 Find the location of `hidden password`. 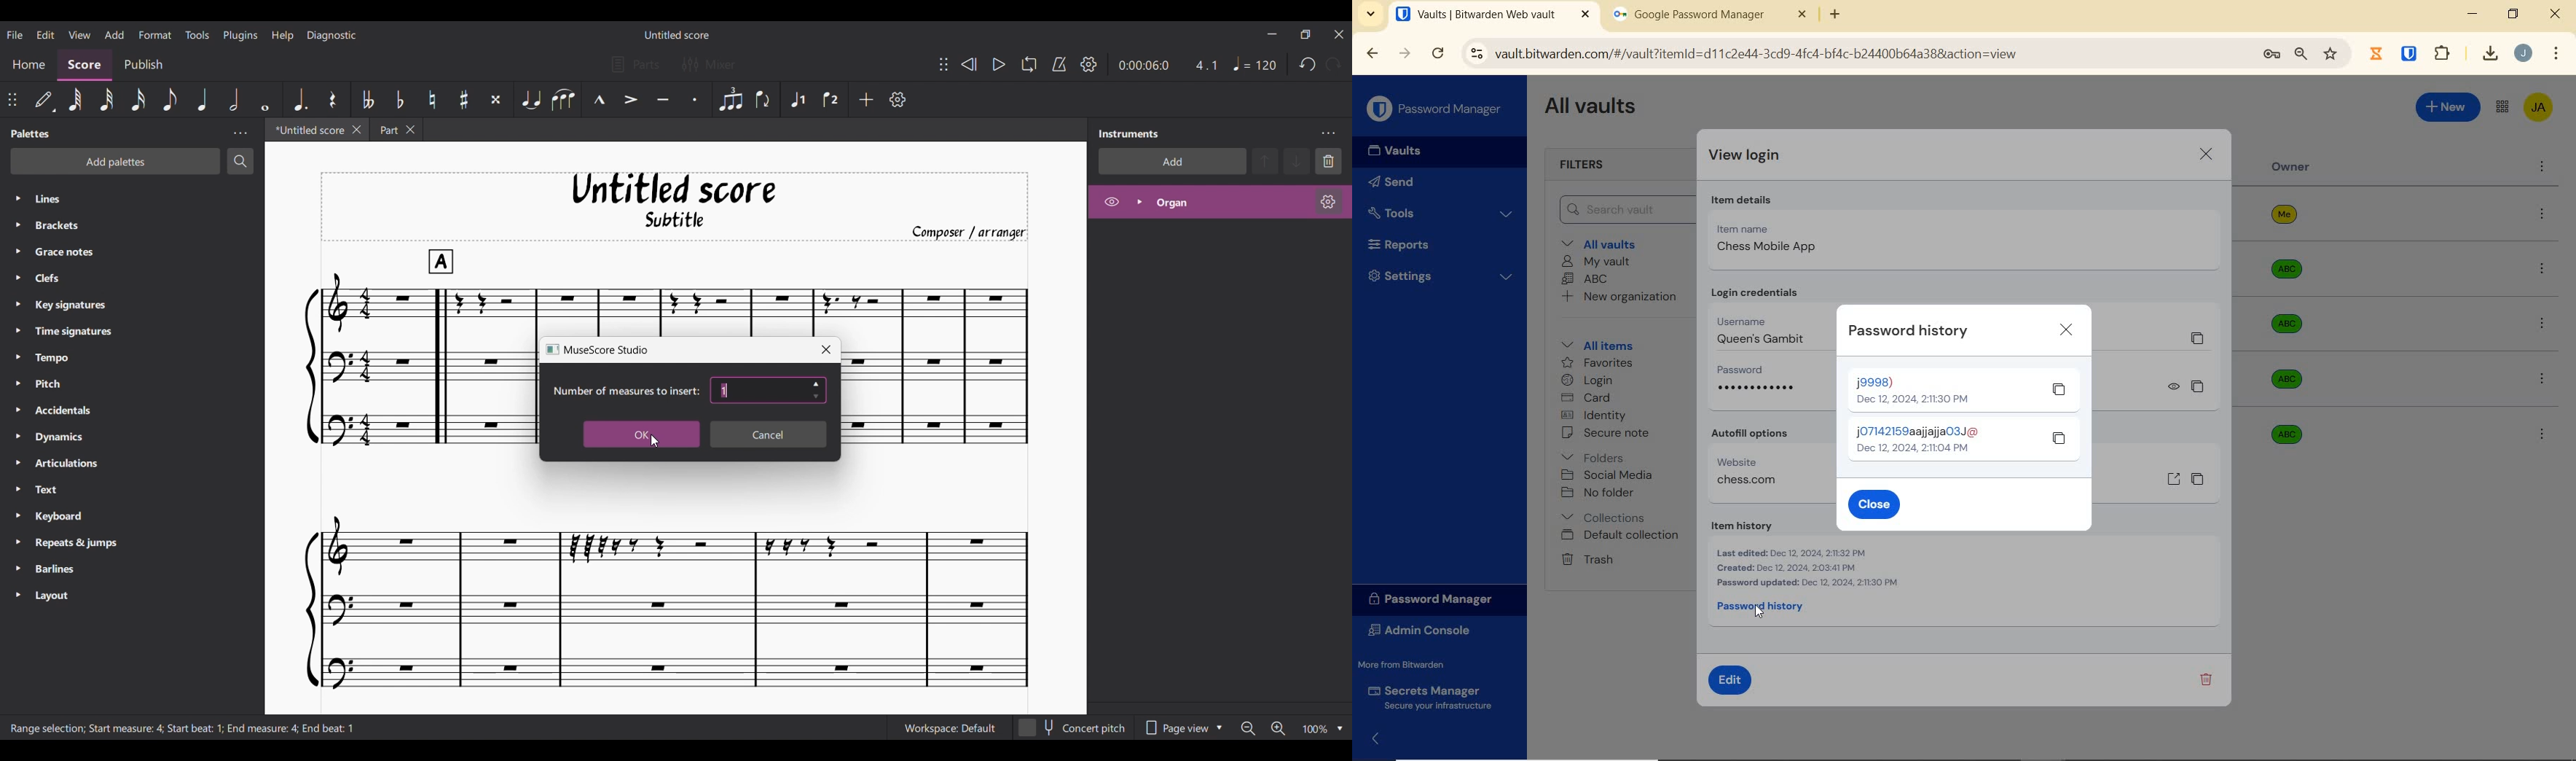

hidden password is located at coordinates (1758, 390).